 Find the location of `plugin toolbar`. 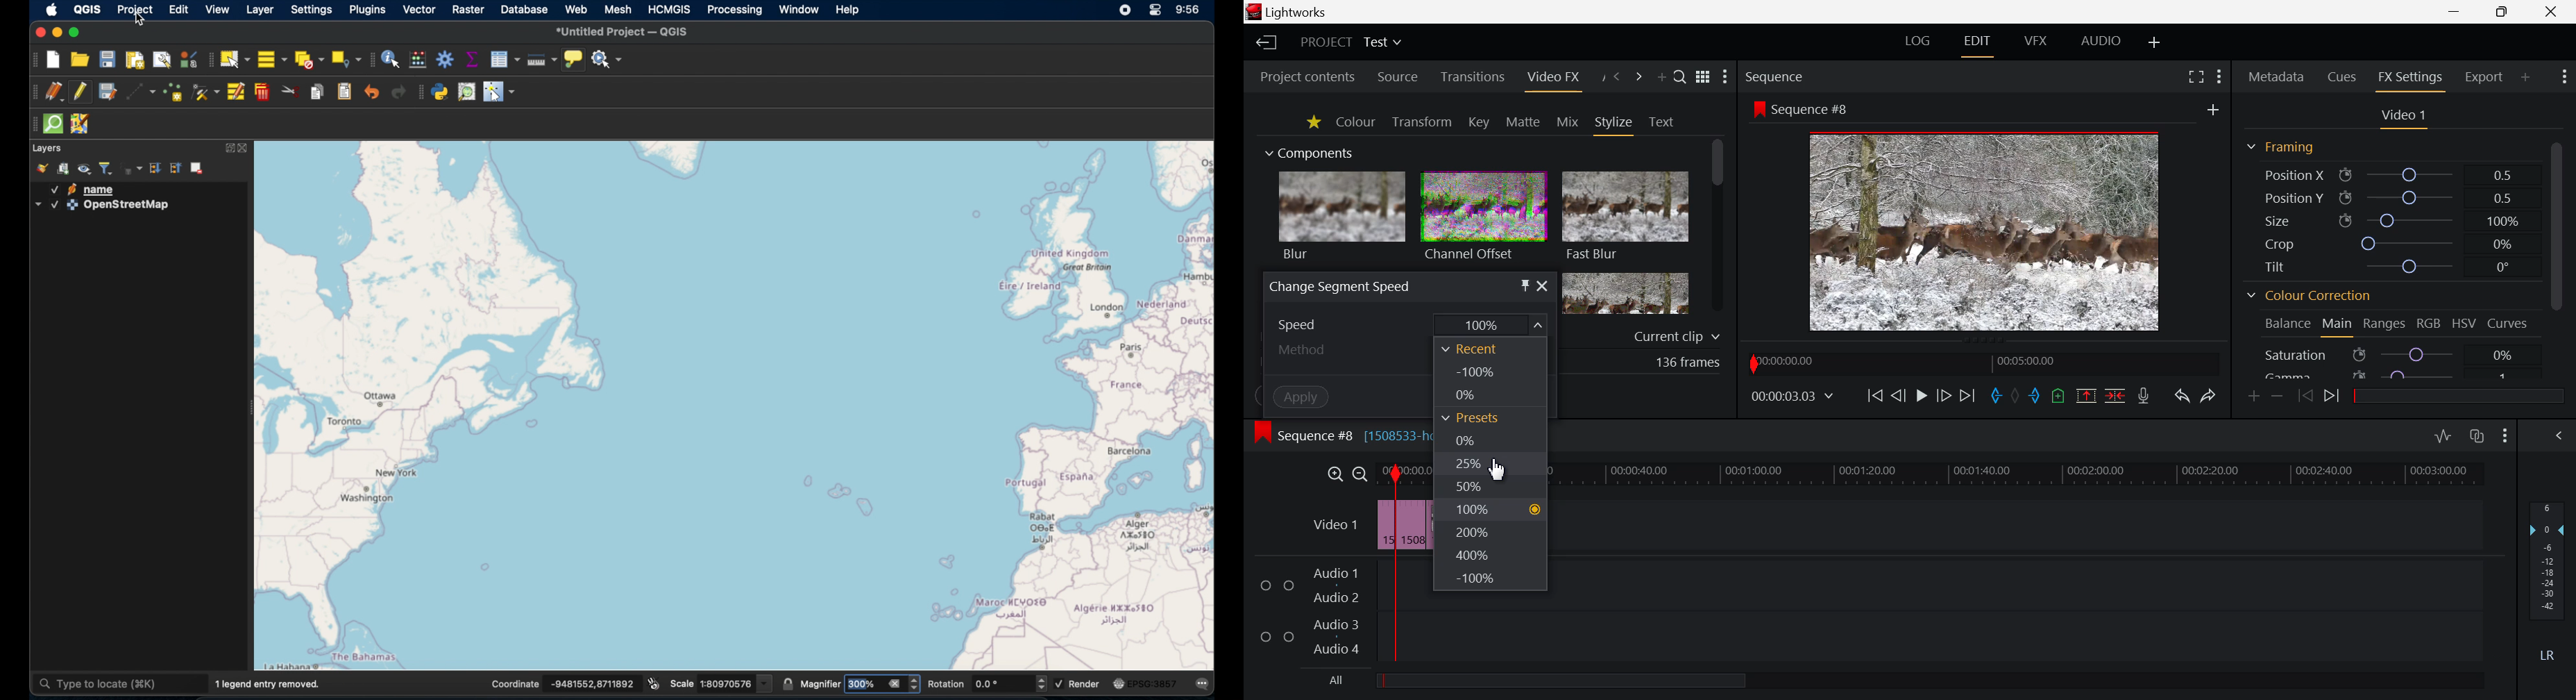

plugin toolbar is located at coordinates (420, 93).